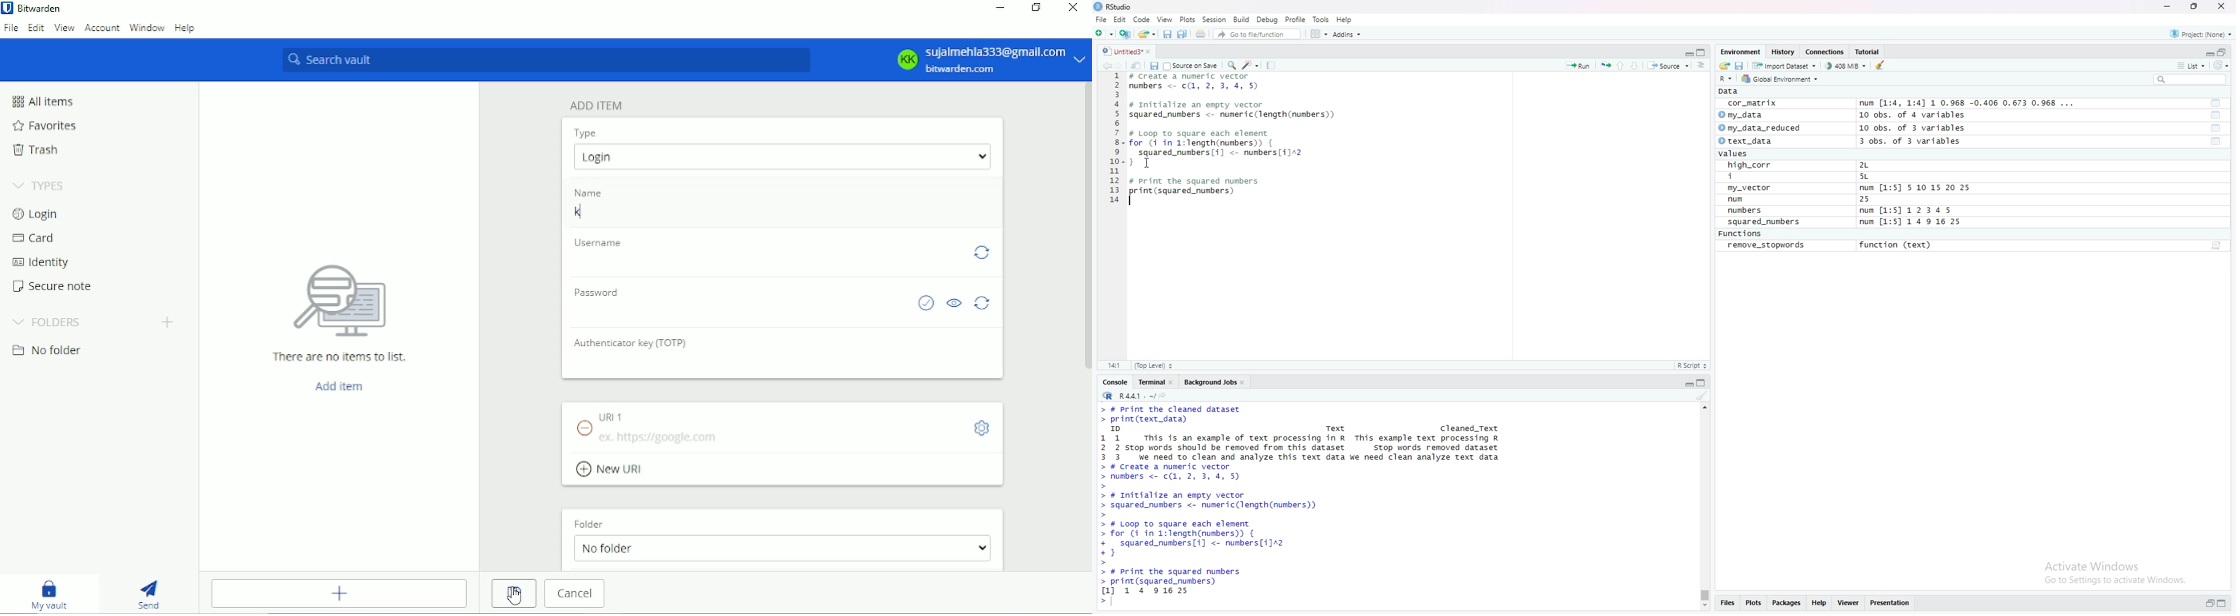 The width and height of the screenshot is (2240, 616). I want to click on Packages, so click(1788, 604).